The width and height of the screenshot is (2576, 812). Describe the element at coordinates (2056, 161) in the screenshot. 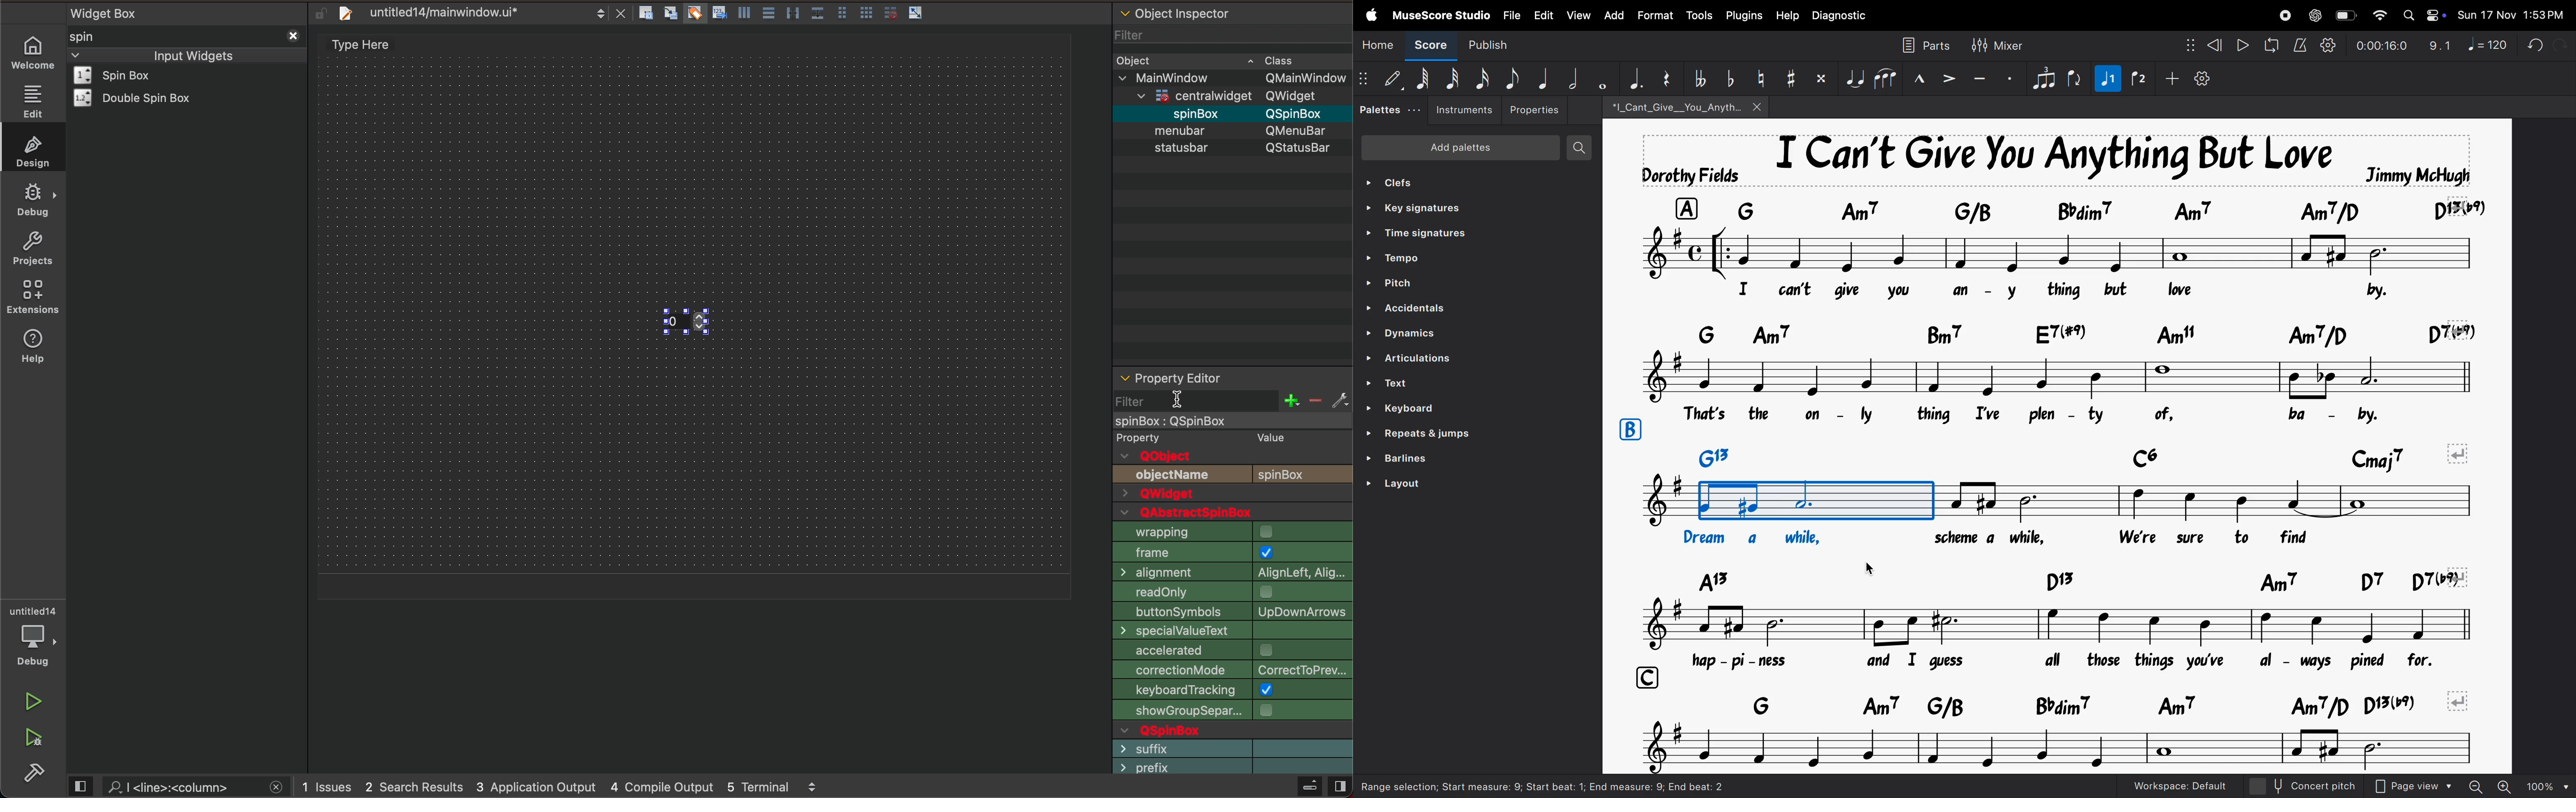

I see `song title` at that location.